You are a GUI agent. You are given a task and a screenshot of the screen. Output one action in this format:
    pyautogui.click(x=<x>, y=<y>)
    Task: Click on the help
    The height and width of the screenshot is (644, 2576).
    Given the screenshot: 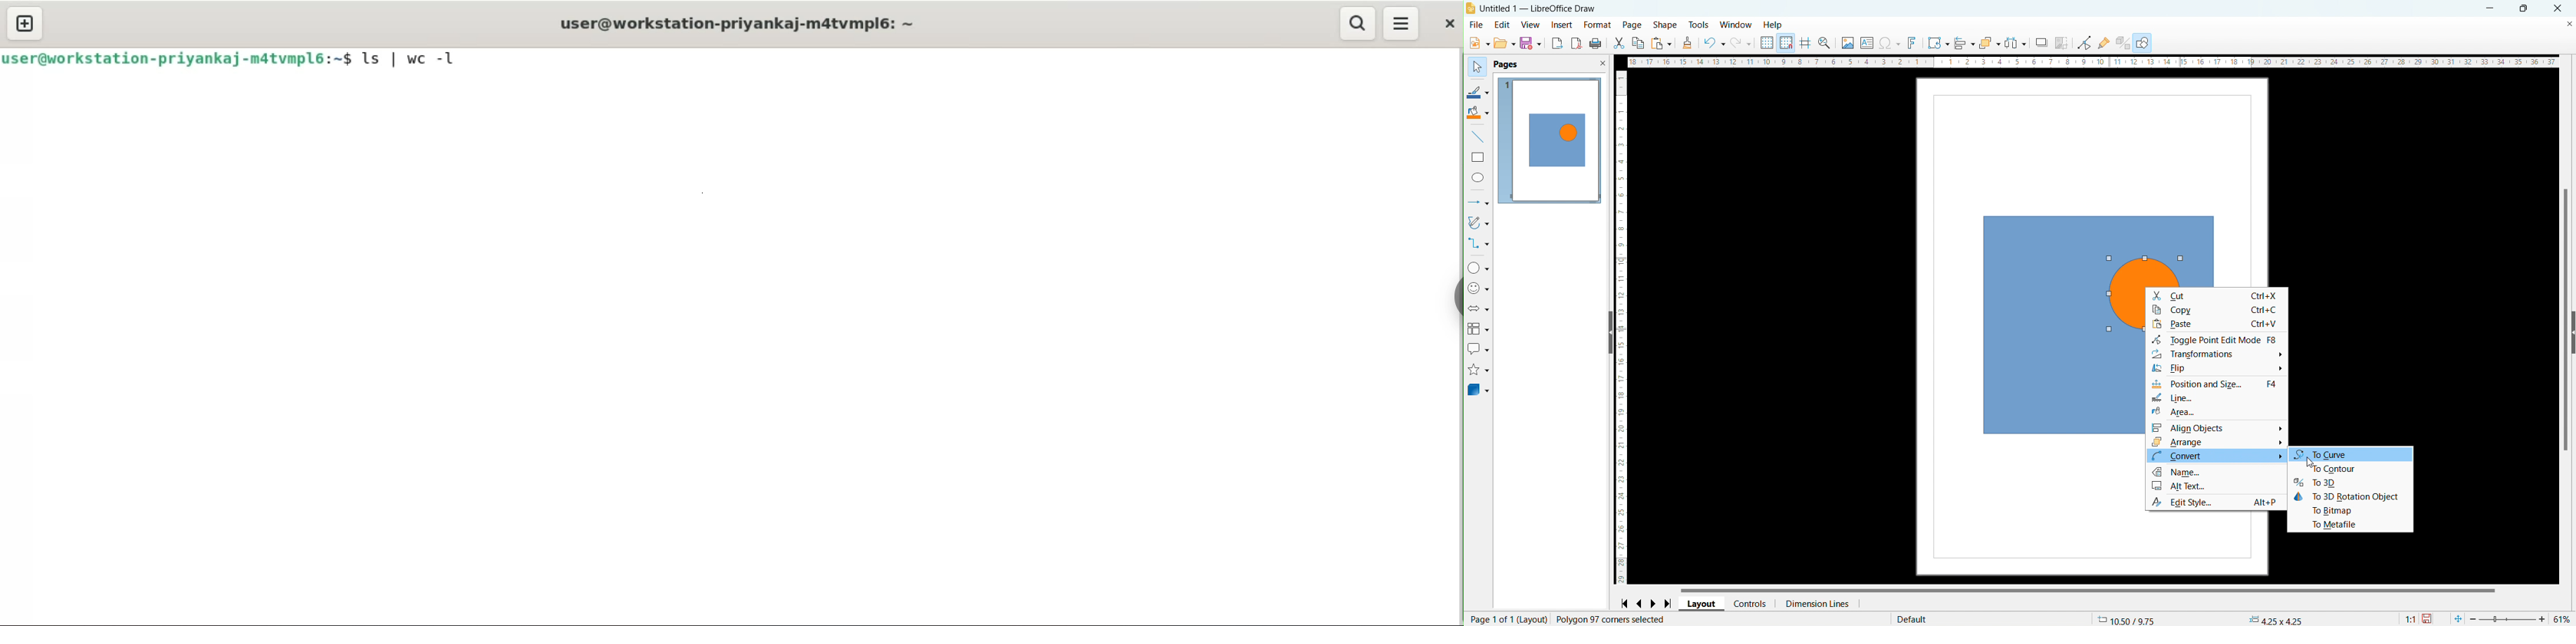 What is the action you would take?
    pyautogui.click(x=1773, y=24)
    